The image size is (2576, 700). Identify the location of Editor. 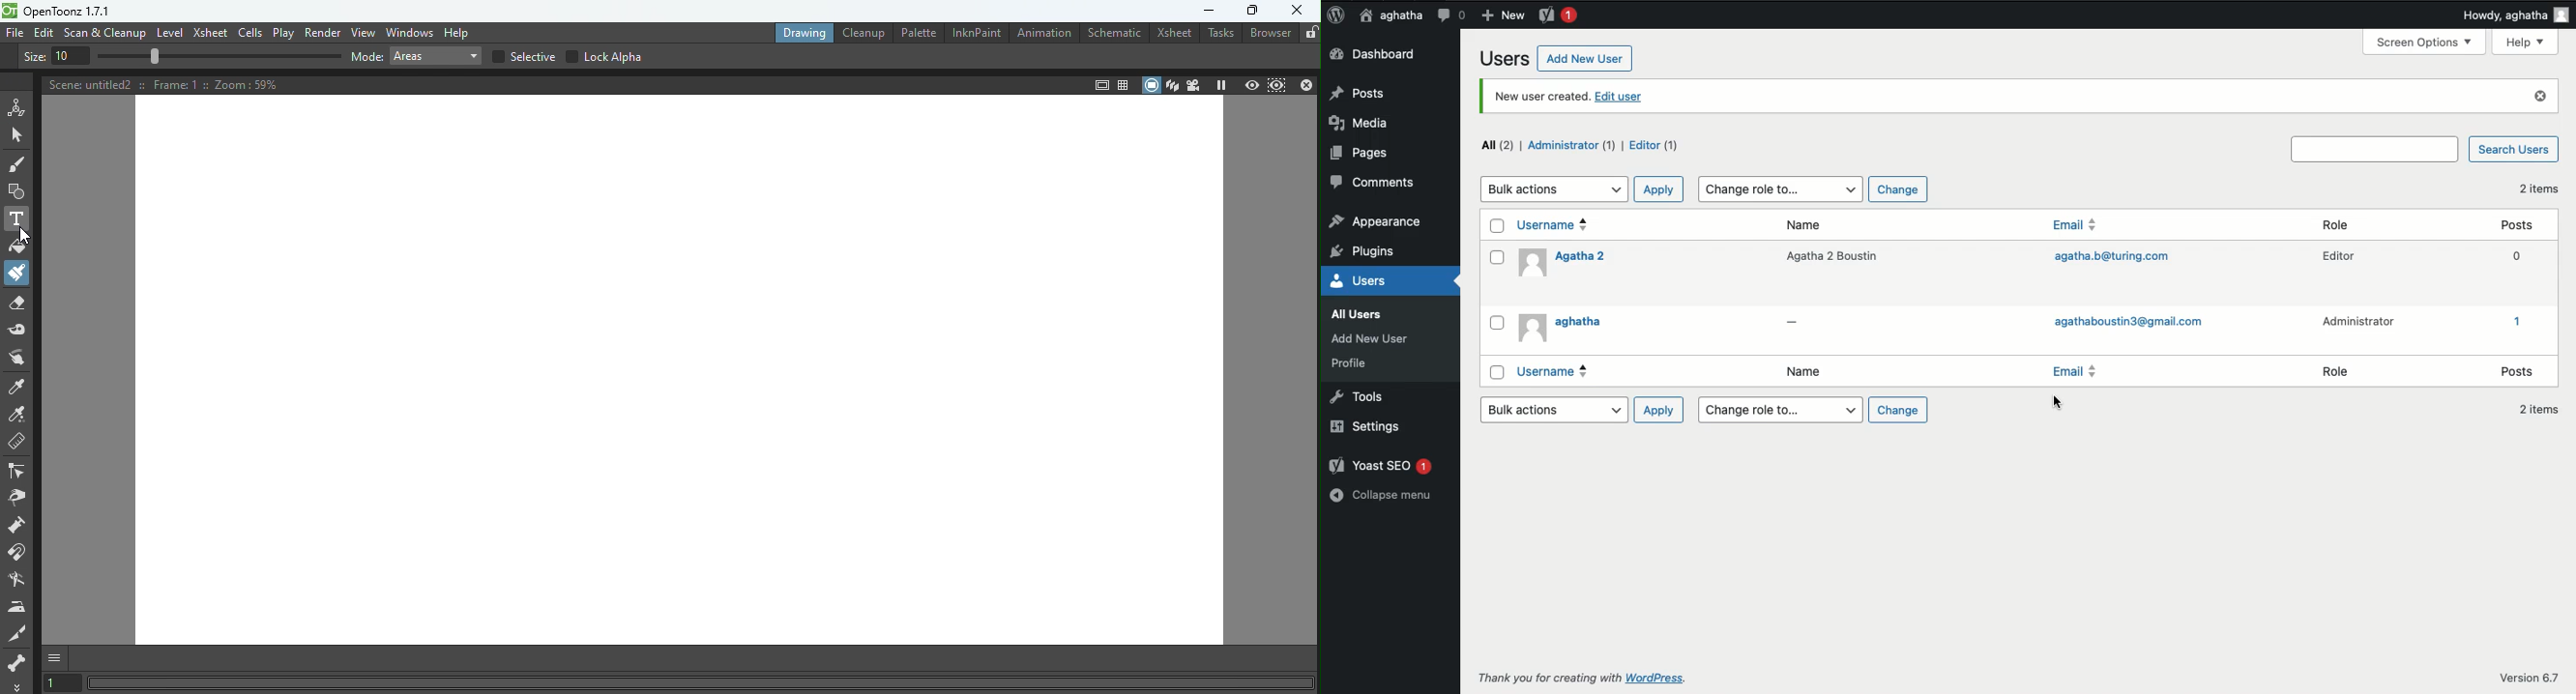
(2339, 259).